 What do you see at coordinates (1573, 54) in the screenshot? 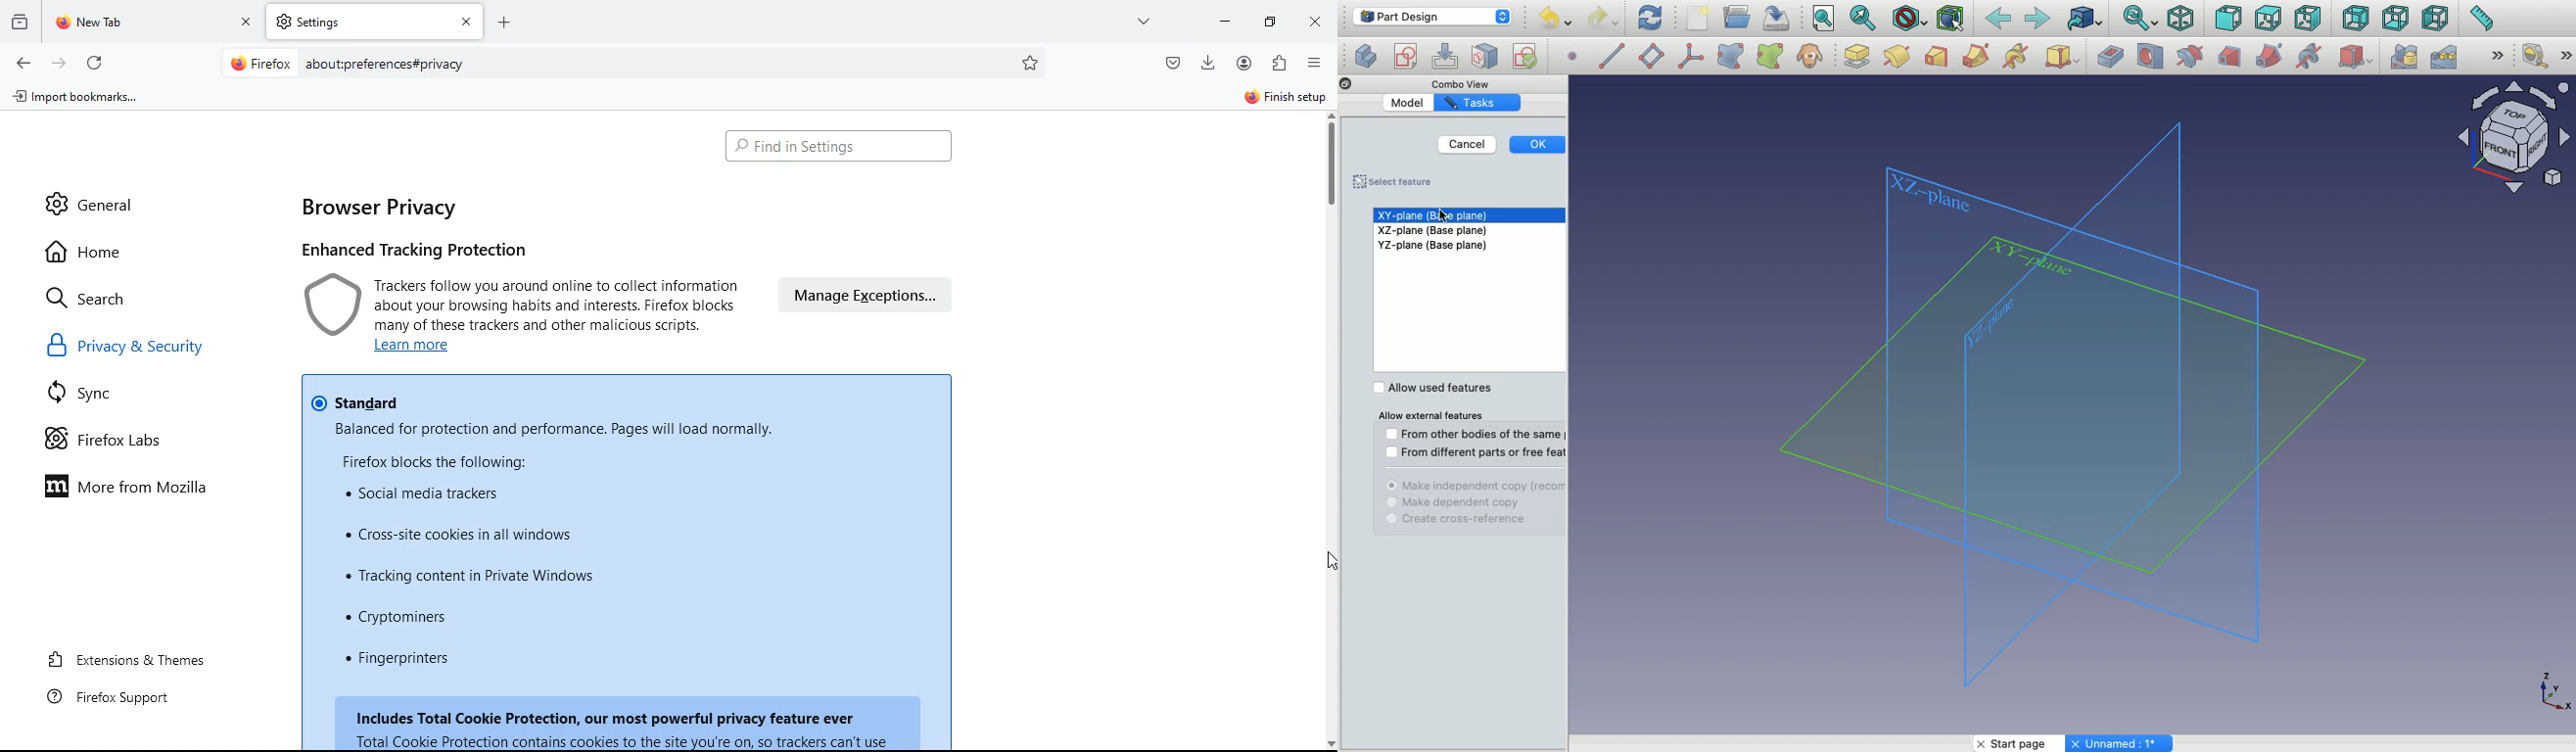
I see `Datum point` at bounding box center [1573, 54].